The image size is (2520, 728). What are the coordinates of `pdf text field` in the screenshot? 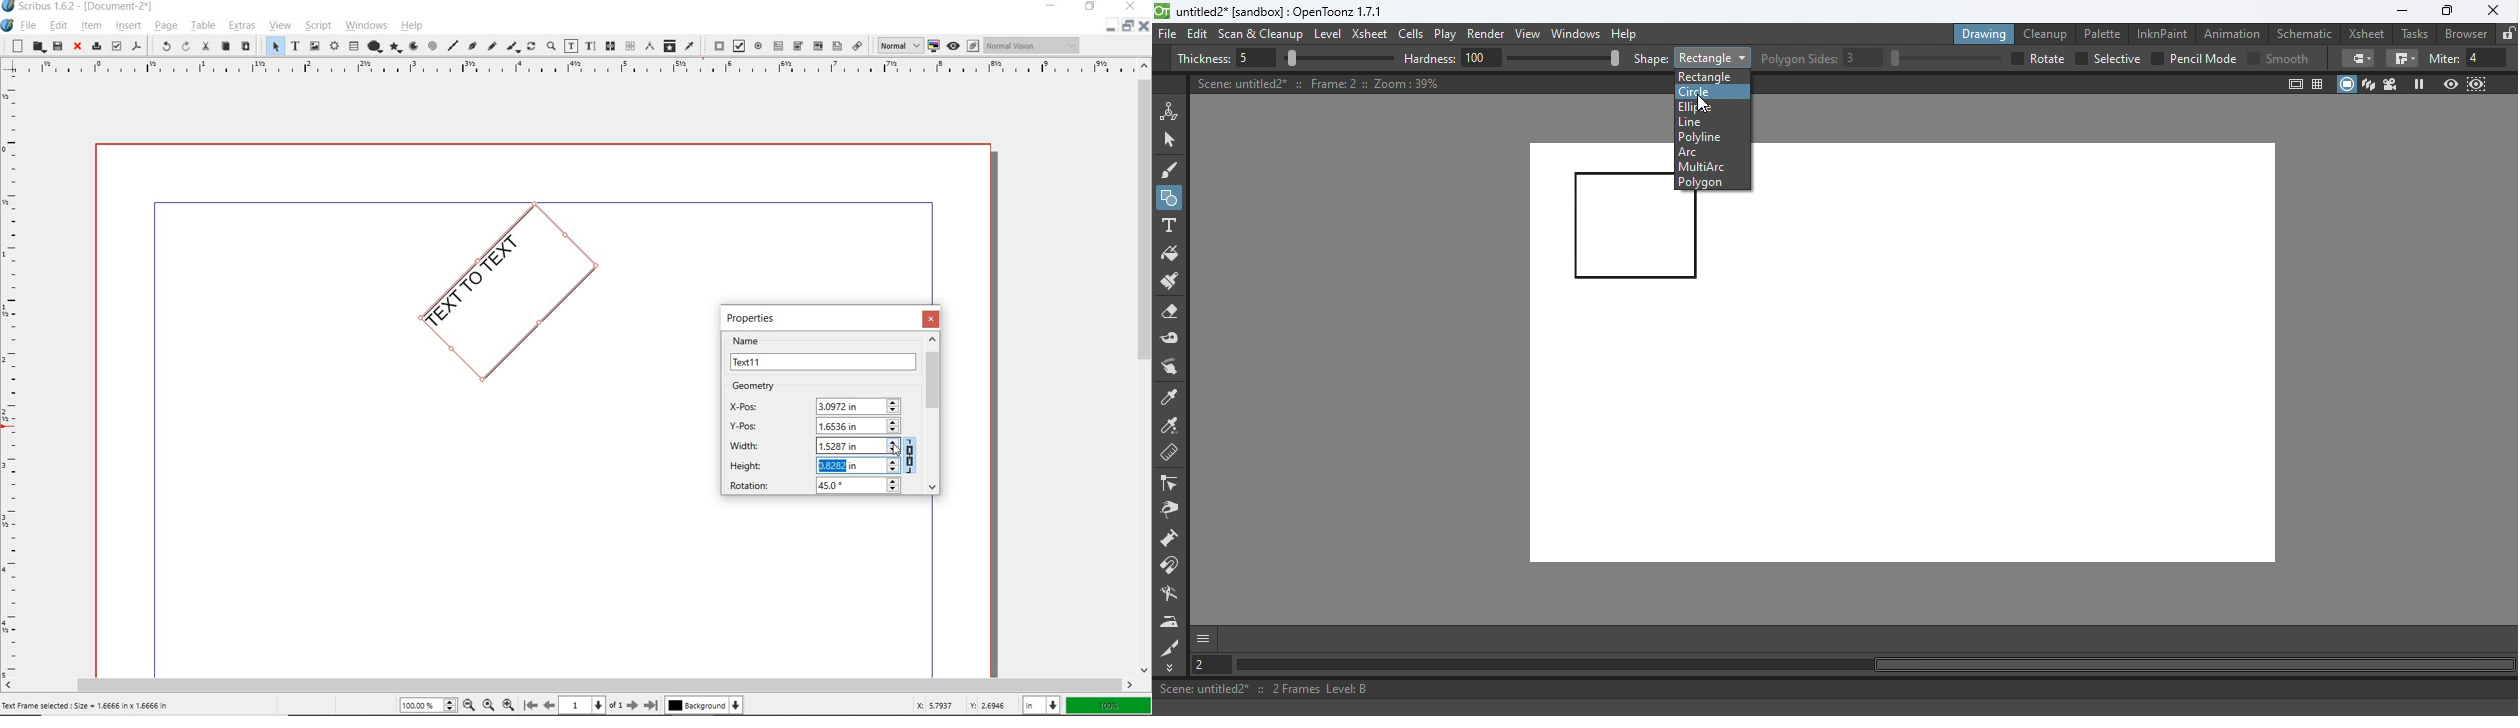 It's located at (778, 45).